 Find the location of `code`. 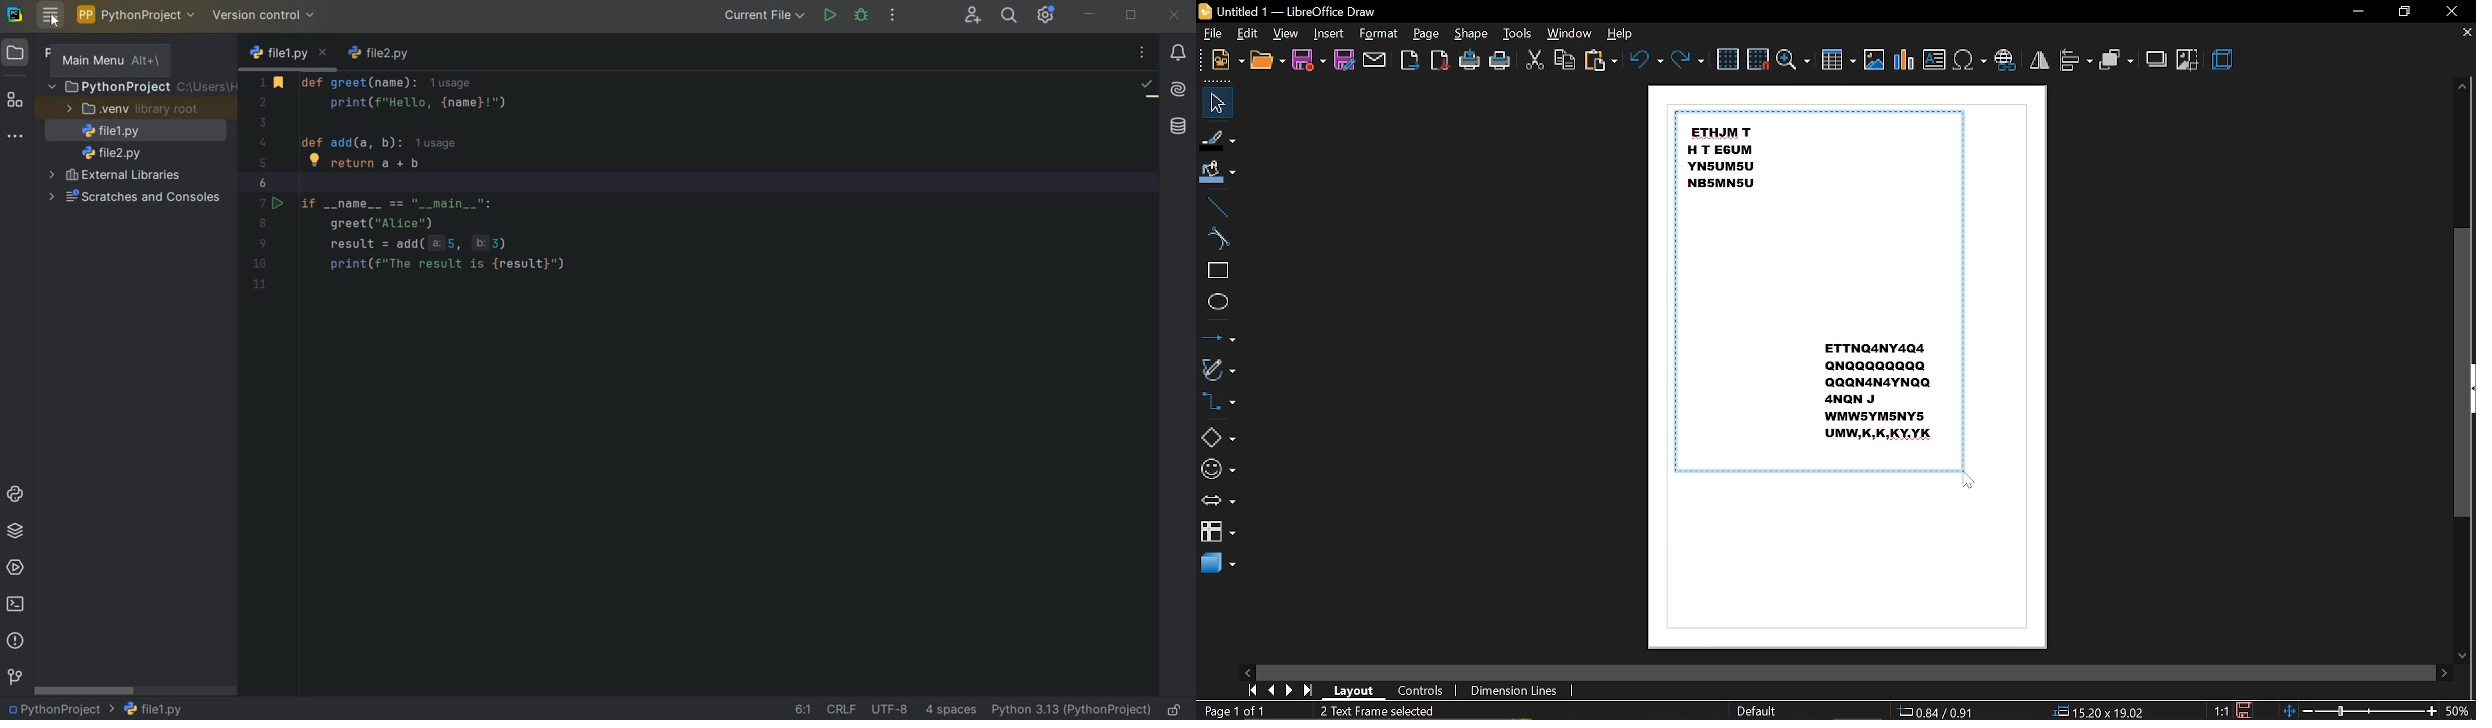

code is located at coordinates (463, 178).